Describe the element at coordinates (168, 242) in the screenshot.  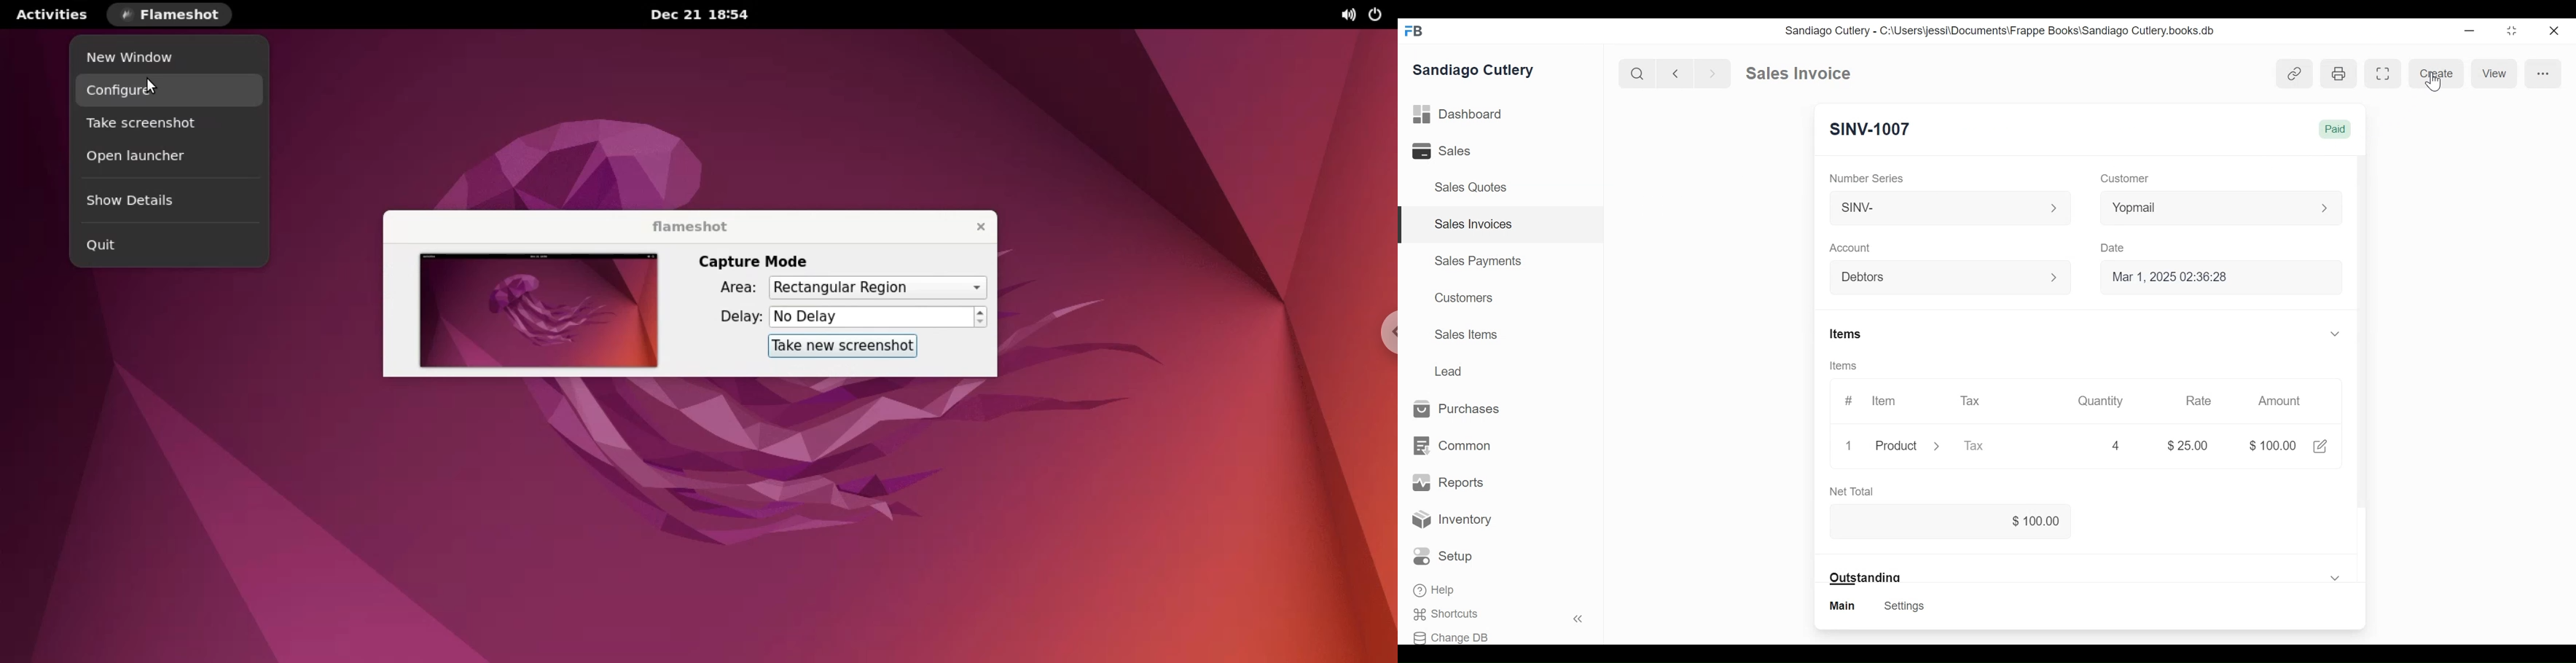
I see `quit` at that location.